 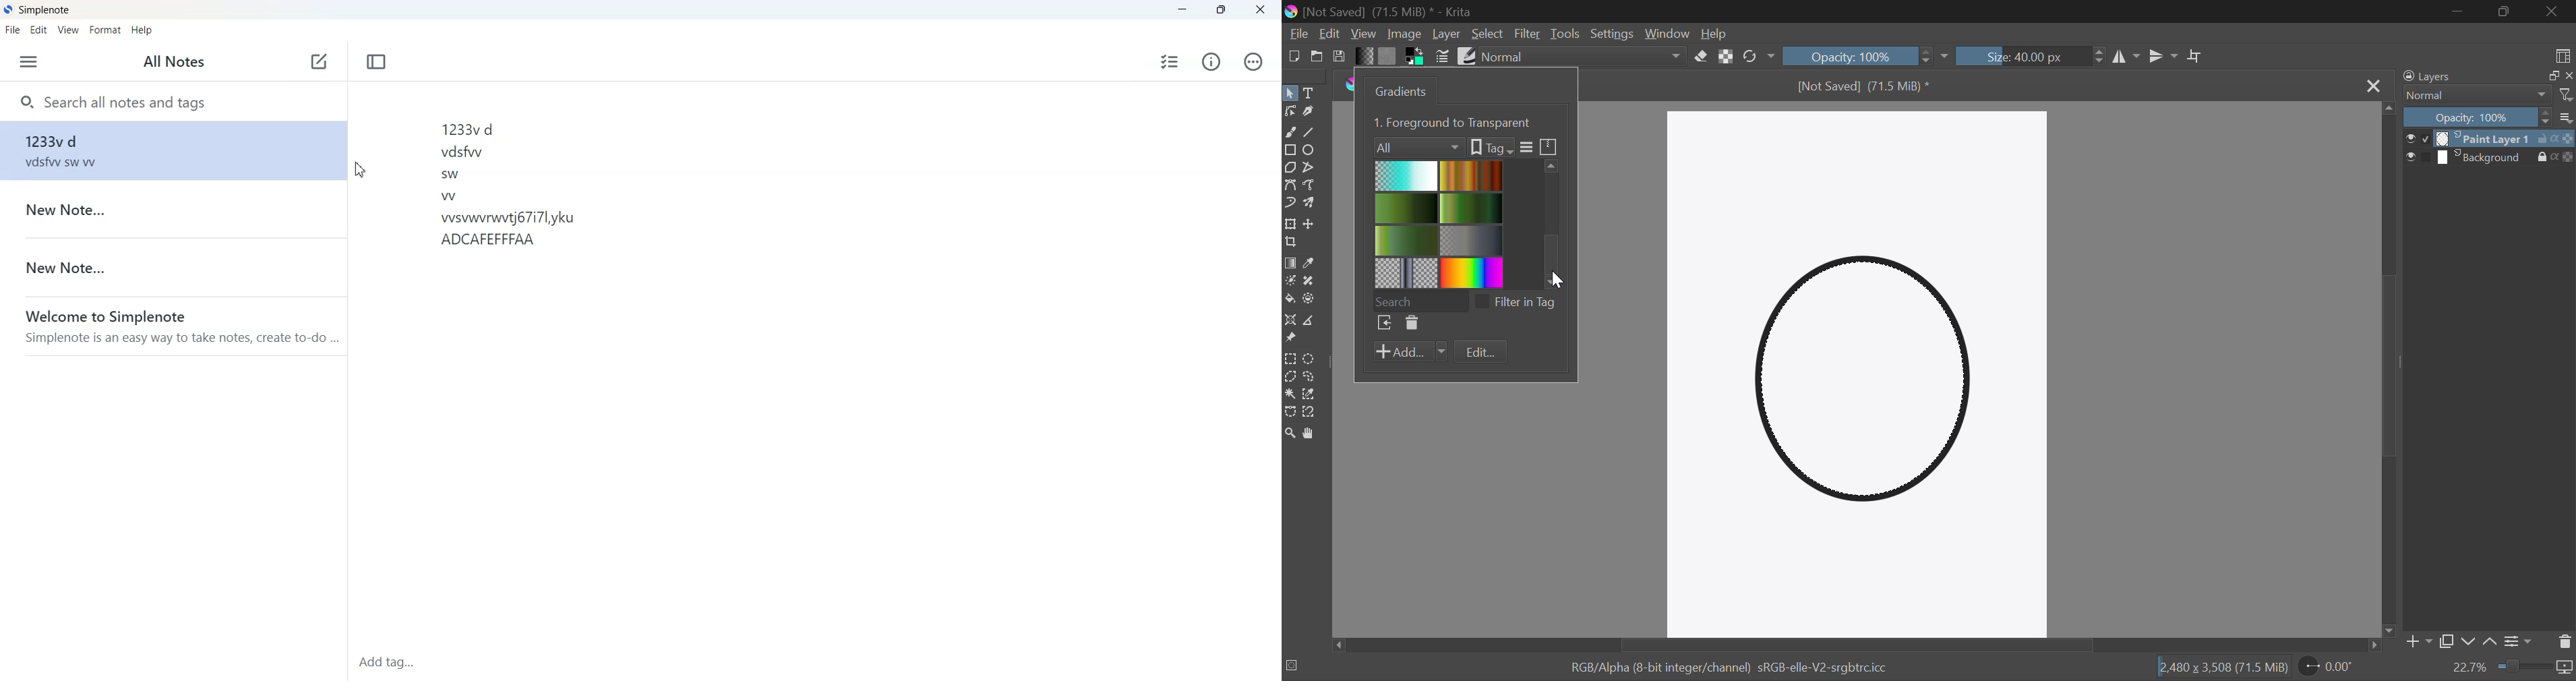 I want to click on dropdown, so click(x=1946, y=57).